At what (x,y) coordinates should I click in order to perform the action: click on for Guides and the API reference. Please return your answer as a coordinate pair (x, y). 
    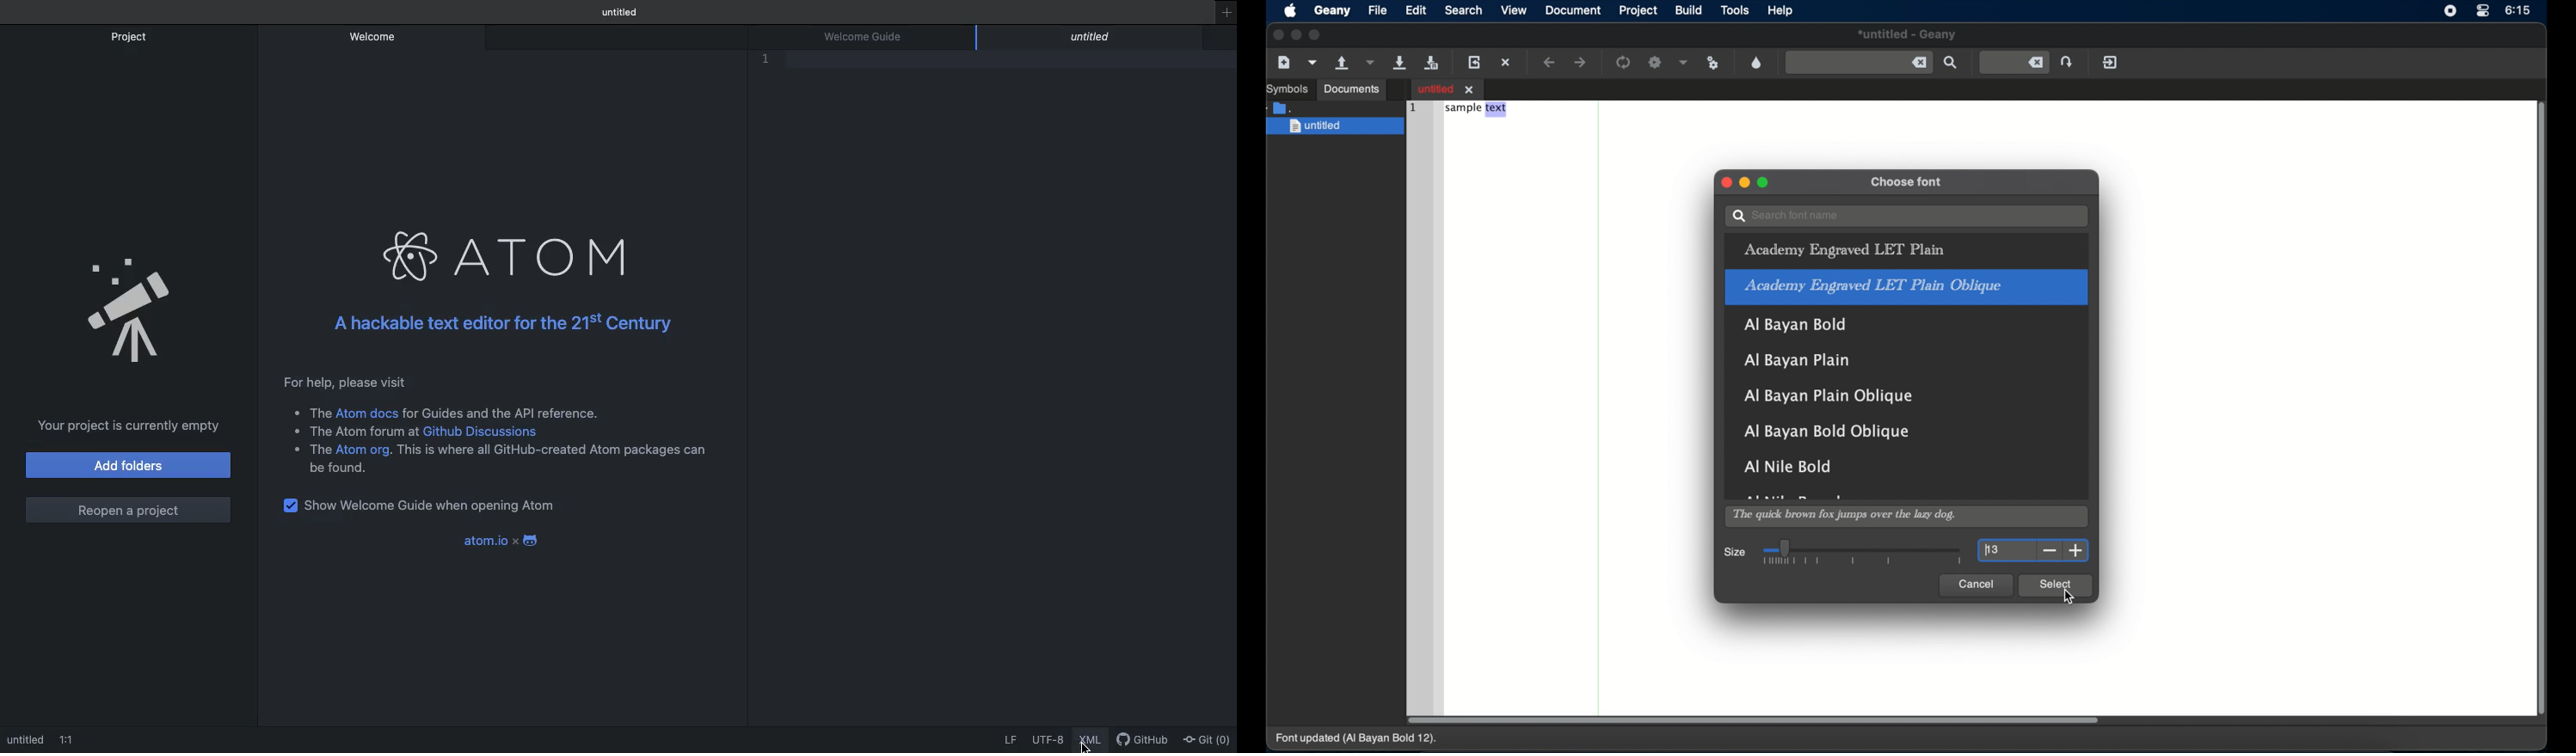
    Looking at the image, I should click on (507, 412).